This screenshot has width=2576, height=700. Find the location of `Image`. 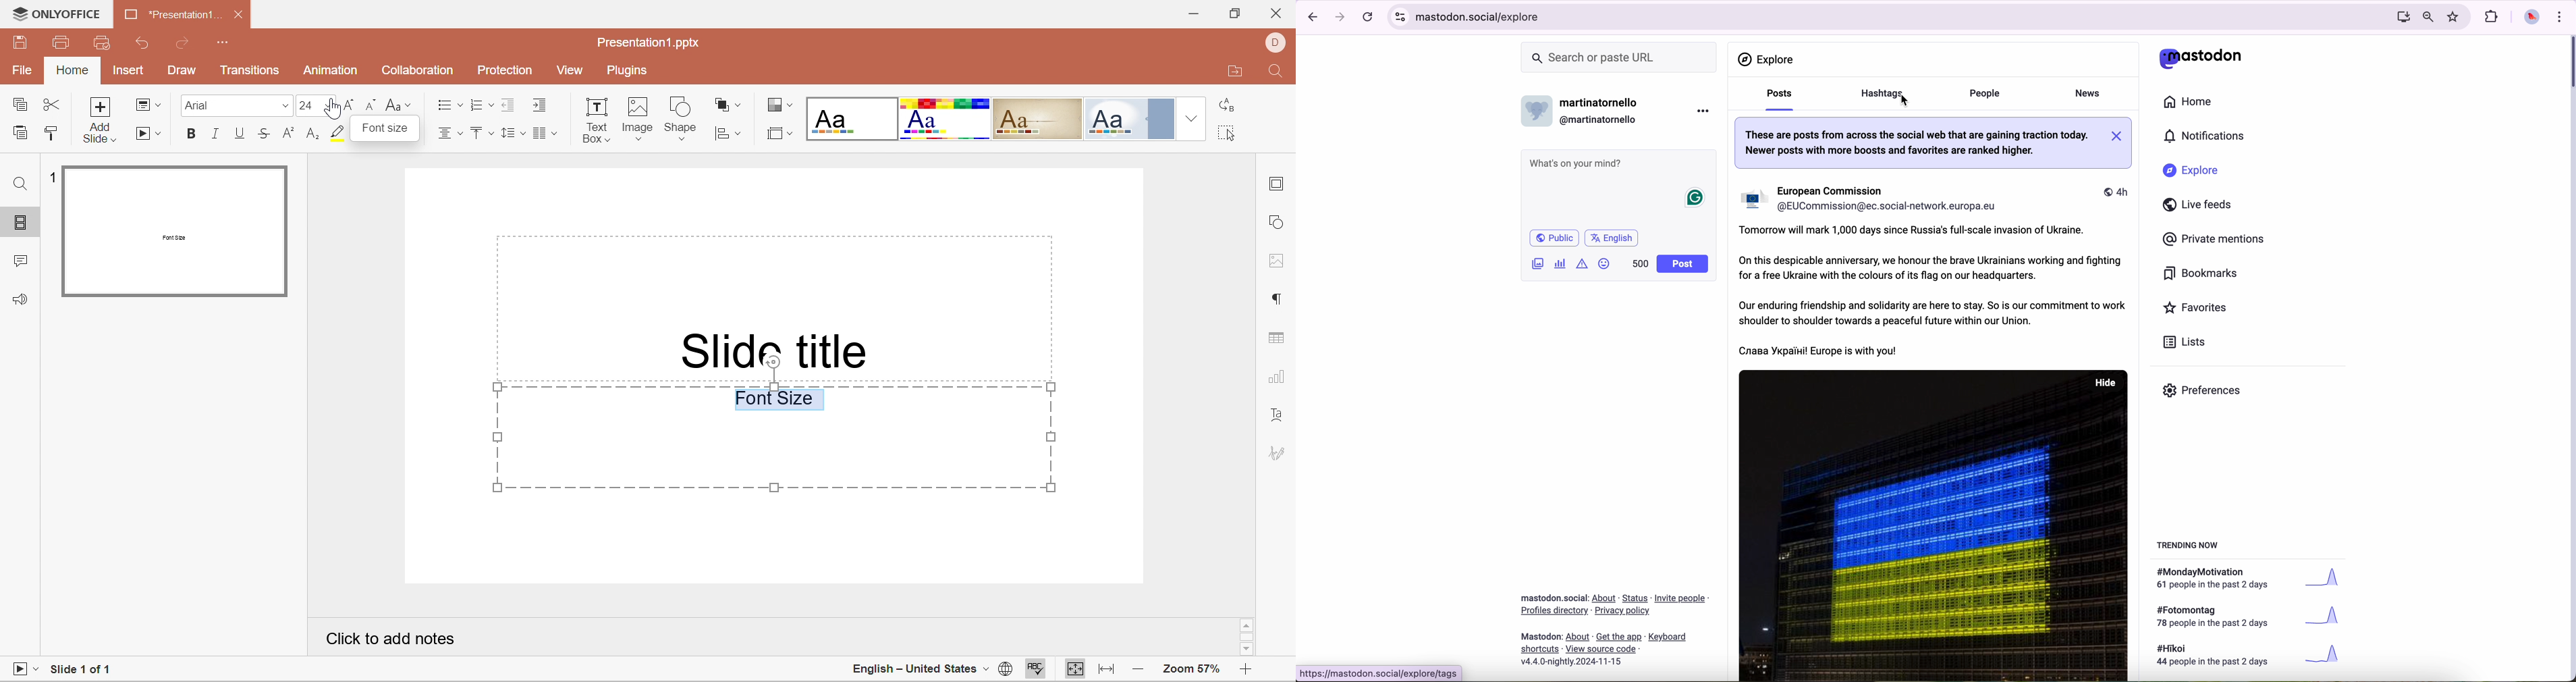

Image is located at coordinates (639, 118).